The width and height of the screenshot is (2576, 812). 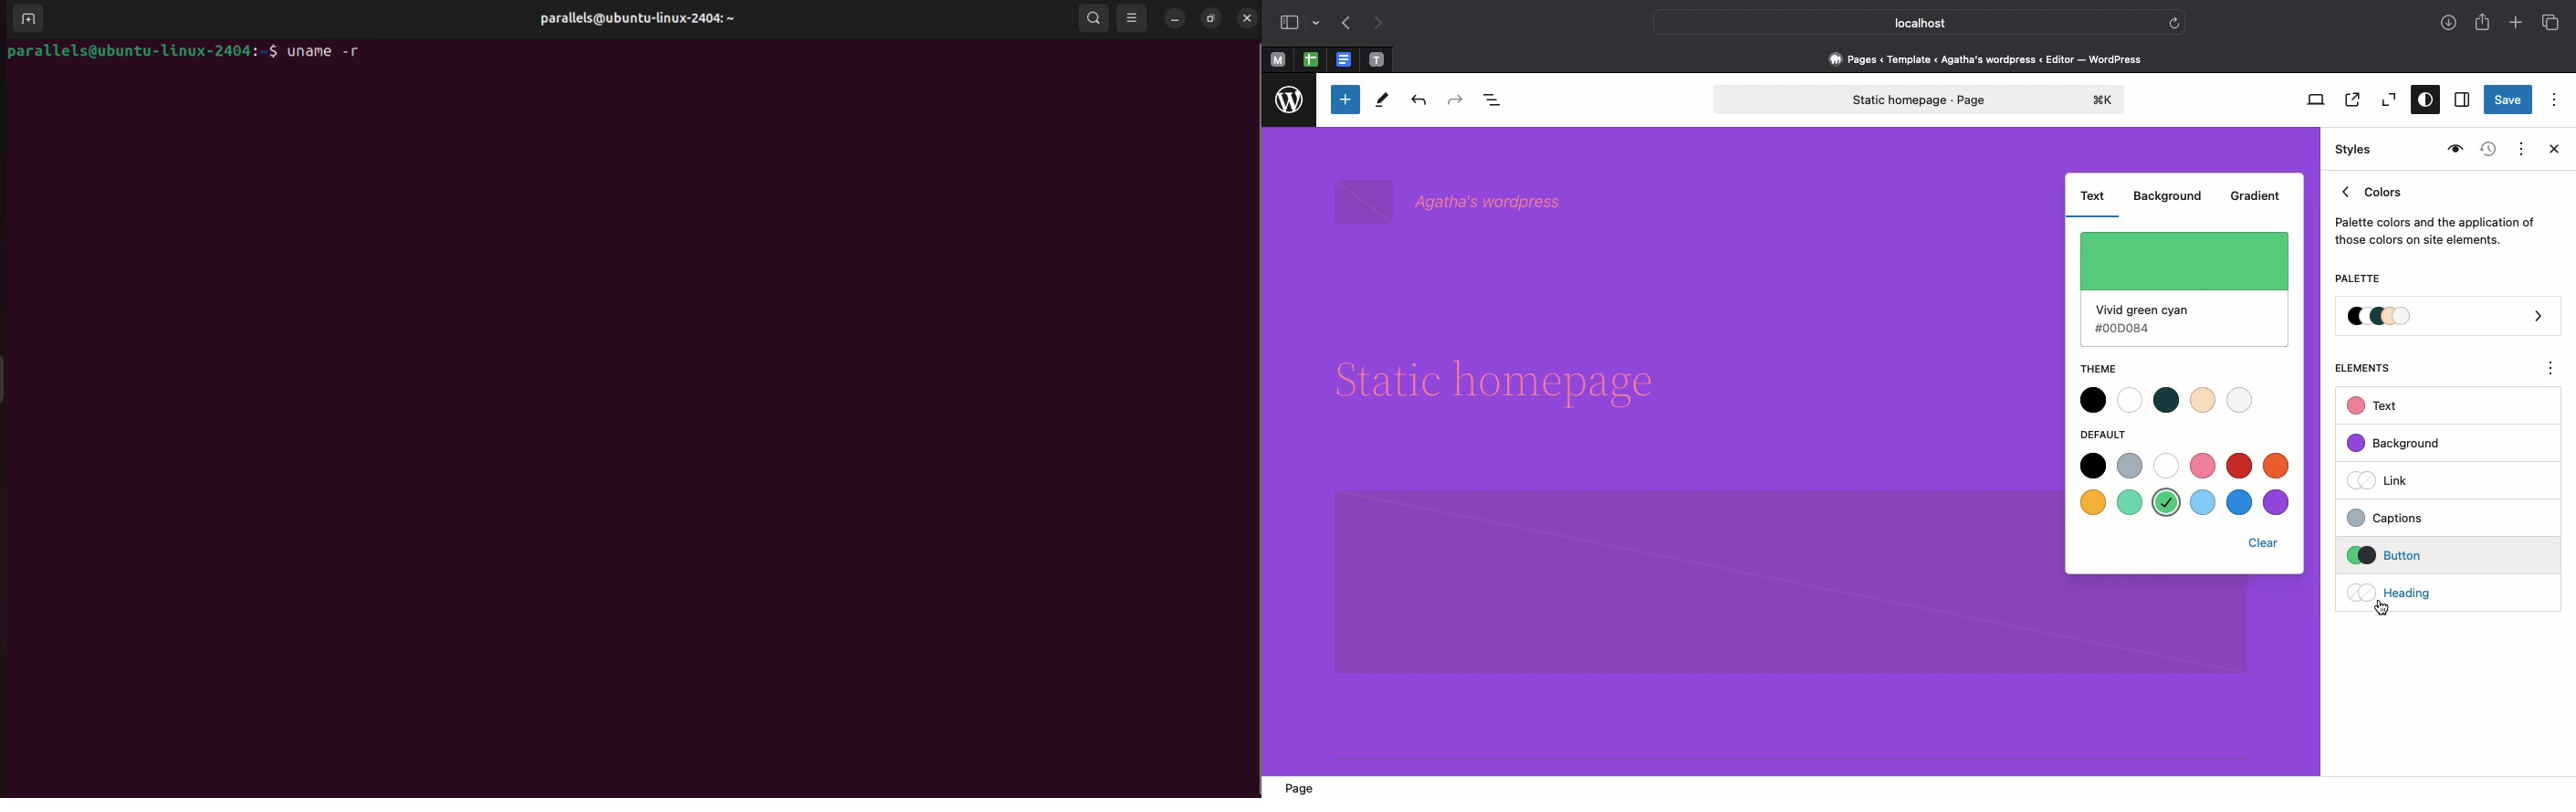 What do you see at coordinates (1377, 60) in the screenshot?
I see `Pinned tab` at bounding box center [1377, 60].